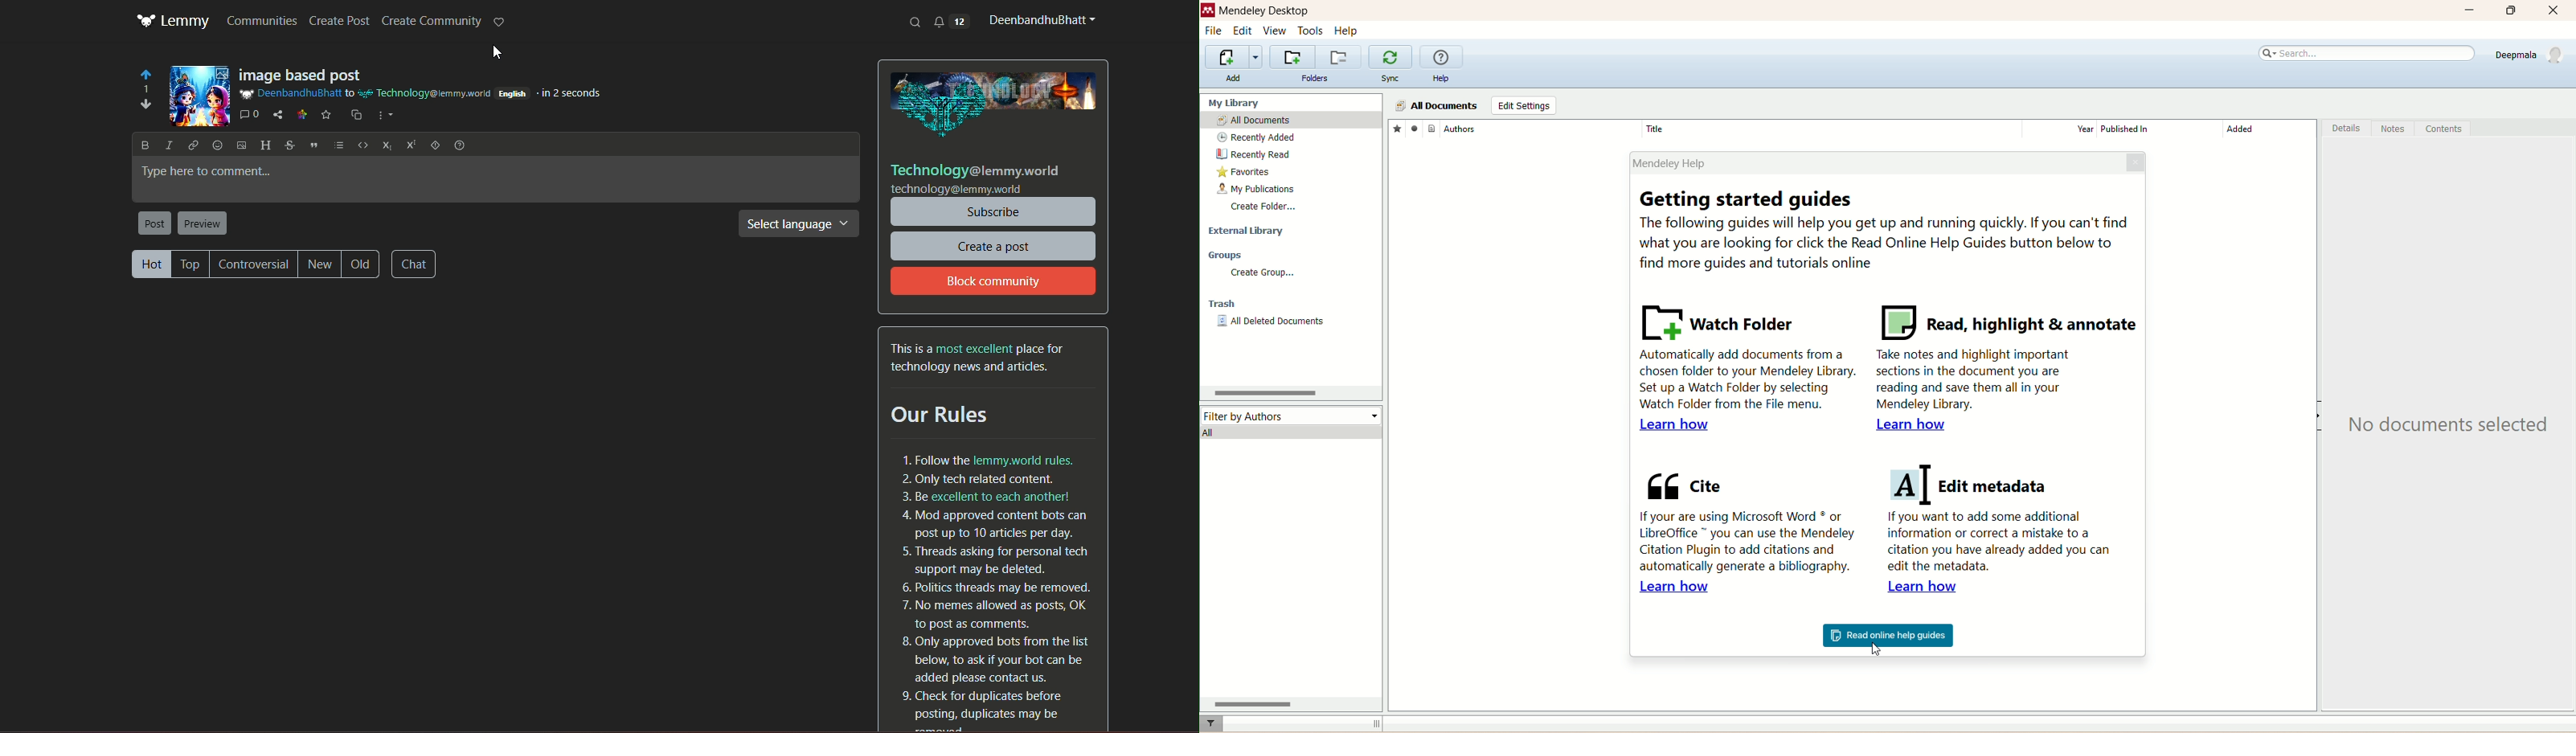  Describe the element at coordinates (1226, 256) in the screenshot. I see `groups` at that location.